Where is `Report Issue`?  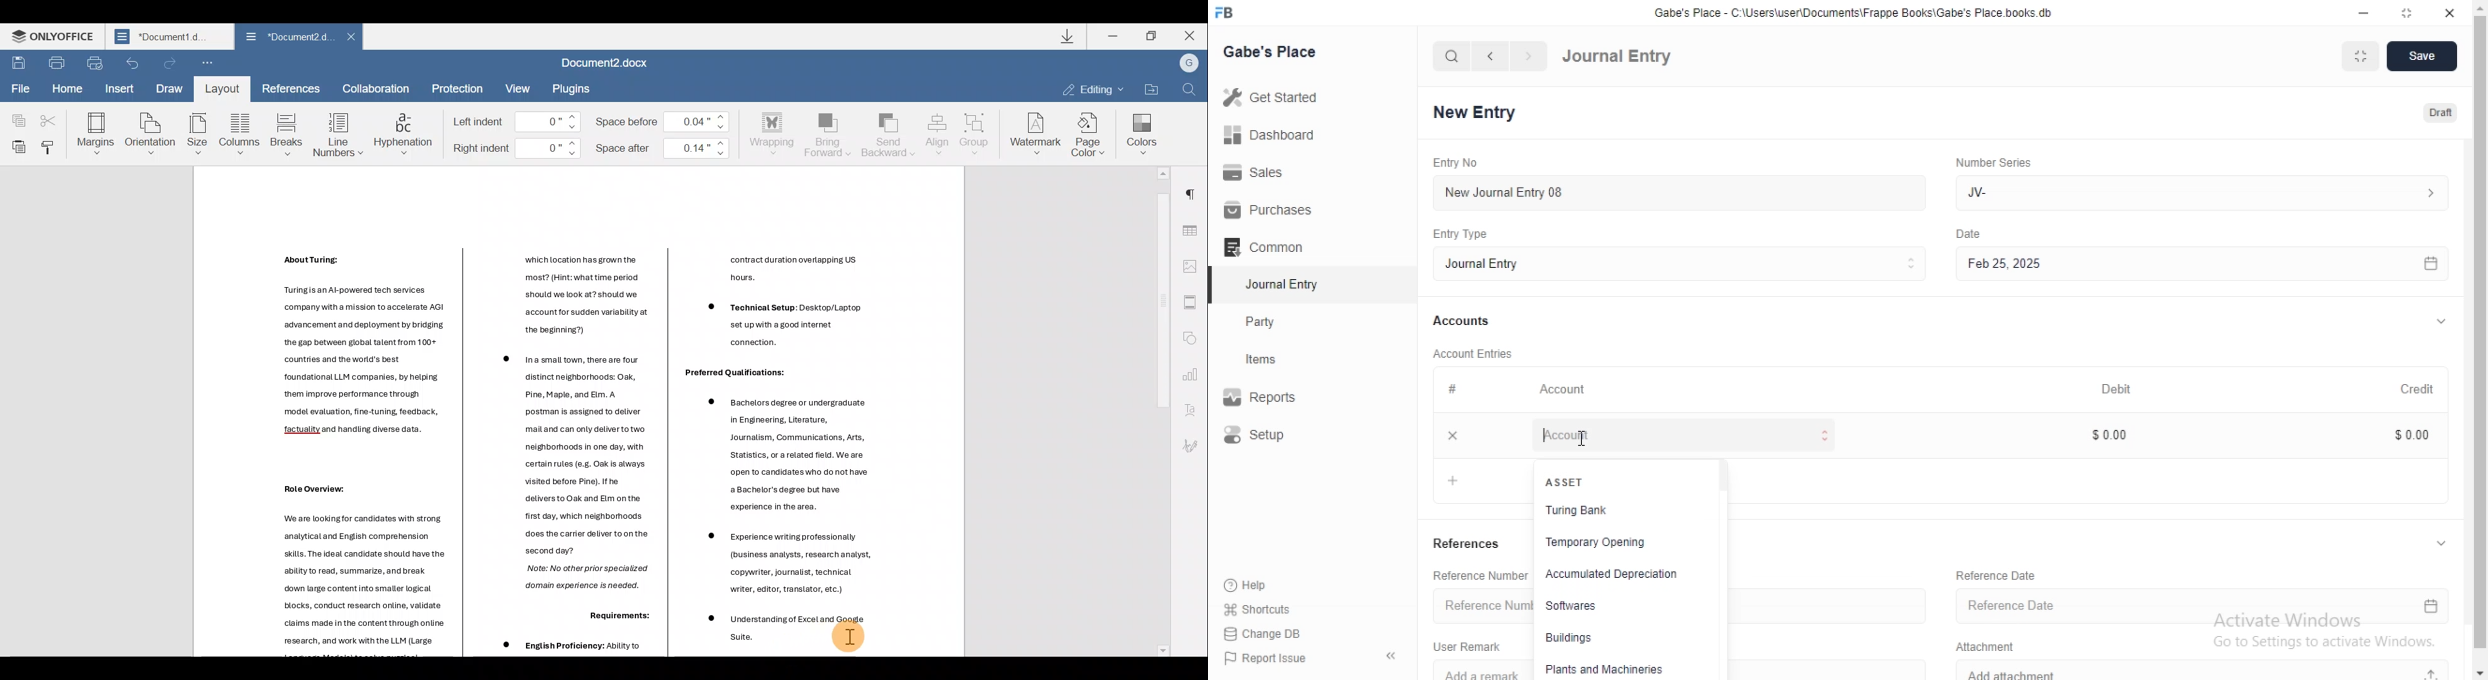 Report Issue is located at coordinates (1275, 658).